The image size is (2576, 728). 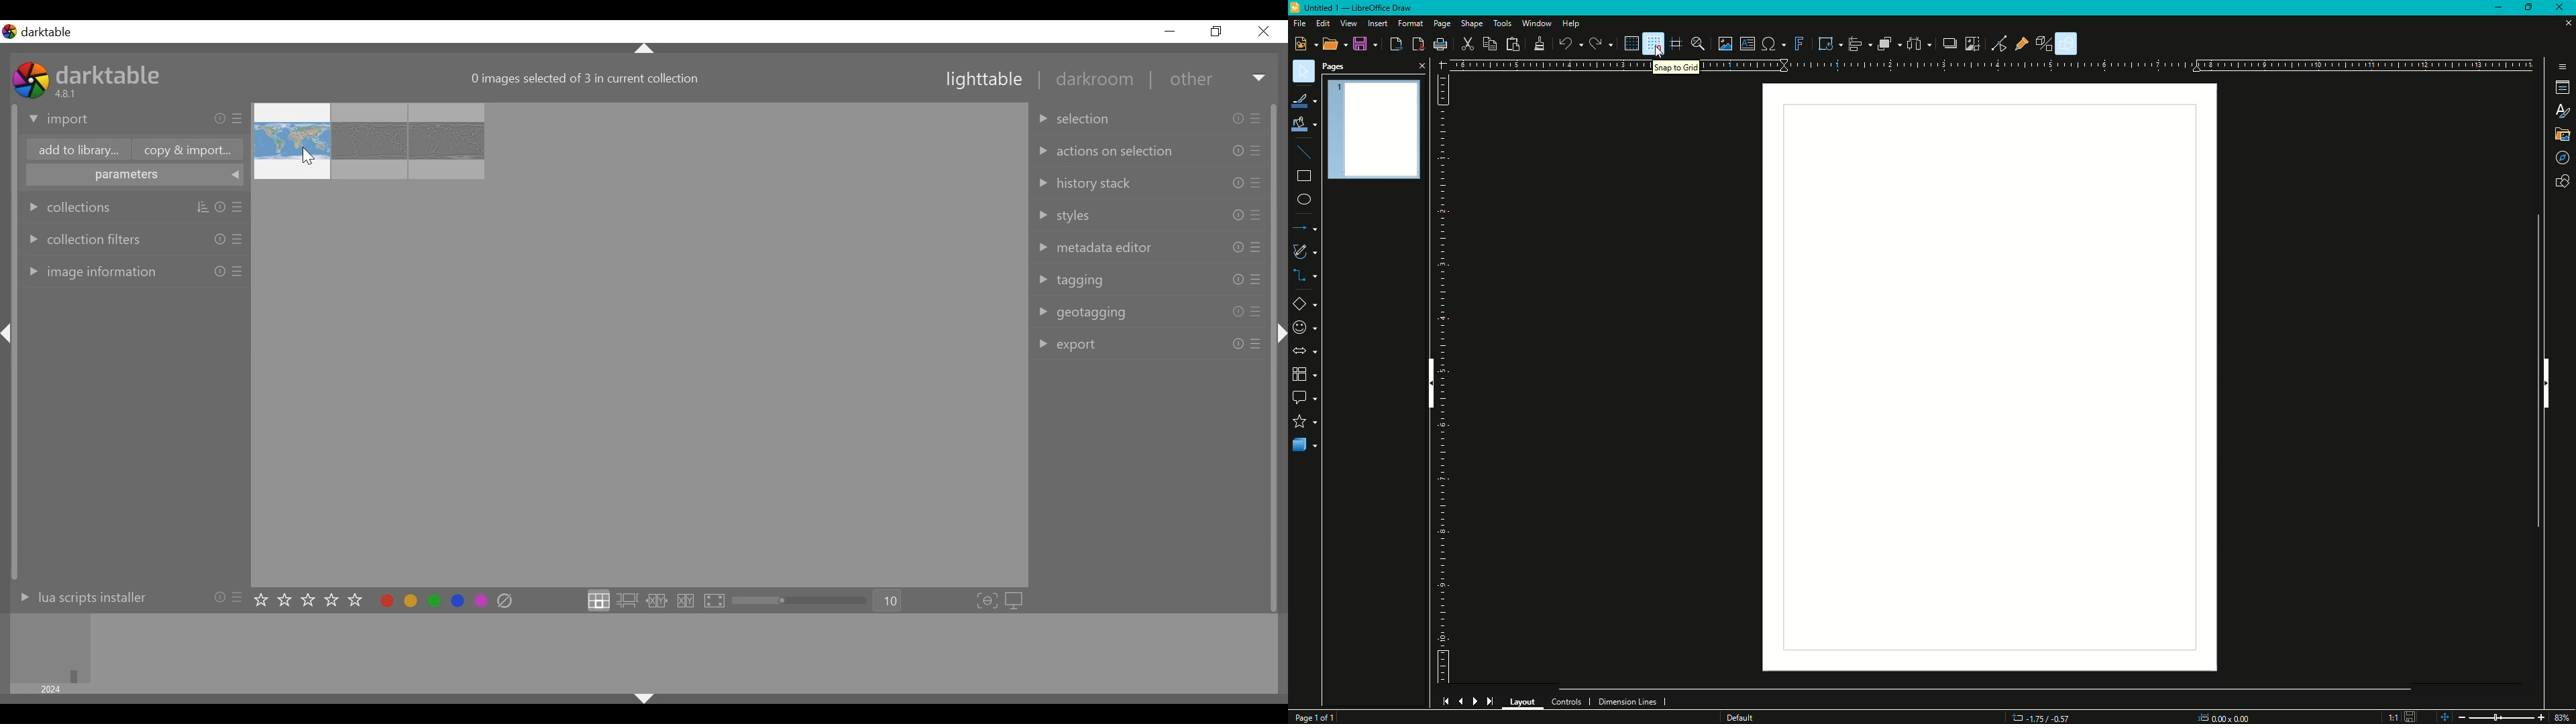 What do you see at coordinates (132, 175) in the screenshot?
I see `parameters` at bounding box center [132, 175].